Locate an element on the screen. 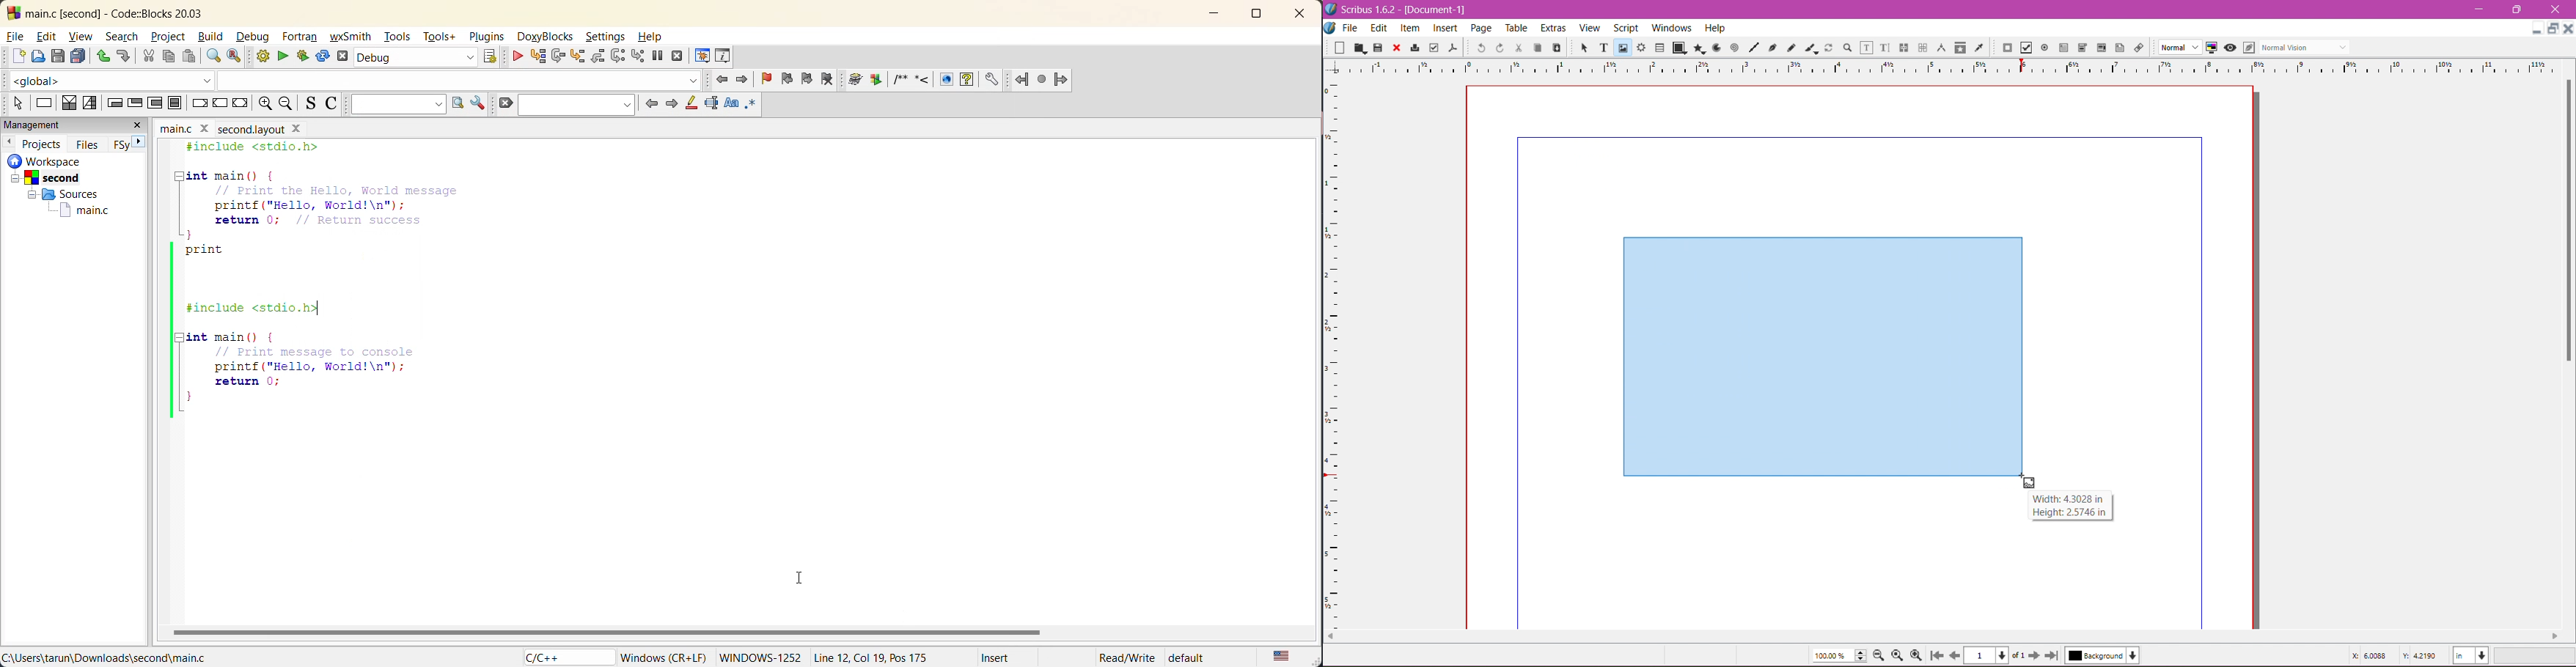  PDF text Field is located at coordinates (2064, 48).